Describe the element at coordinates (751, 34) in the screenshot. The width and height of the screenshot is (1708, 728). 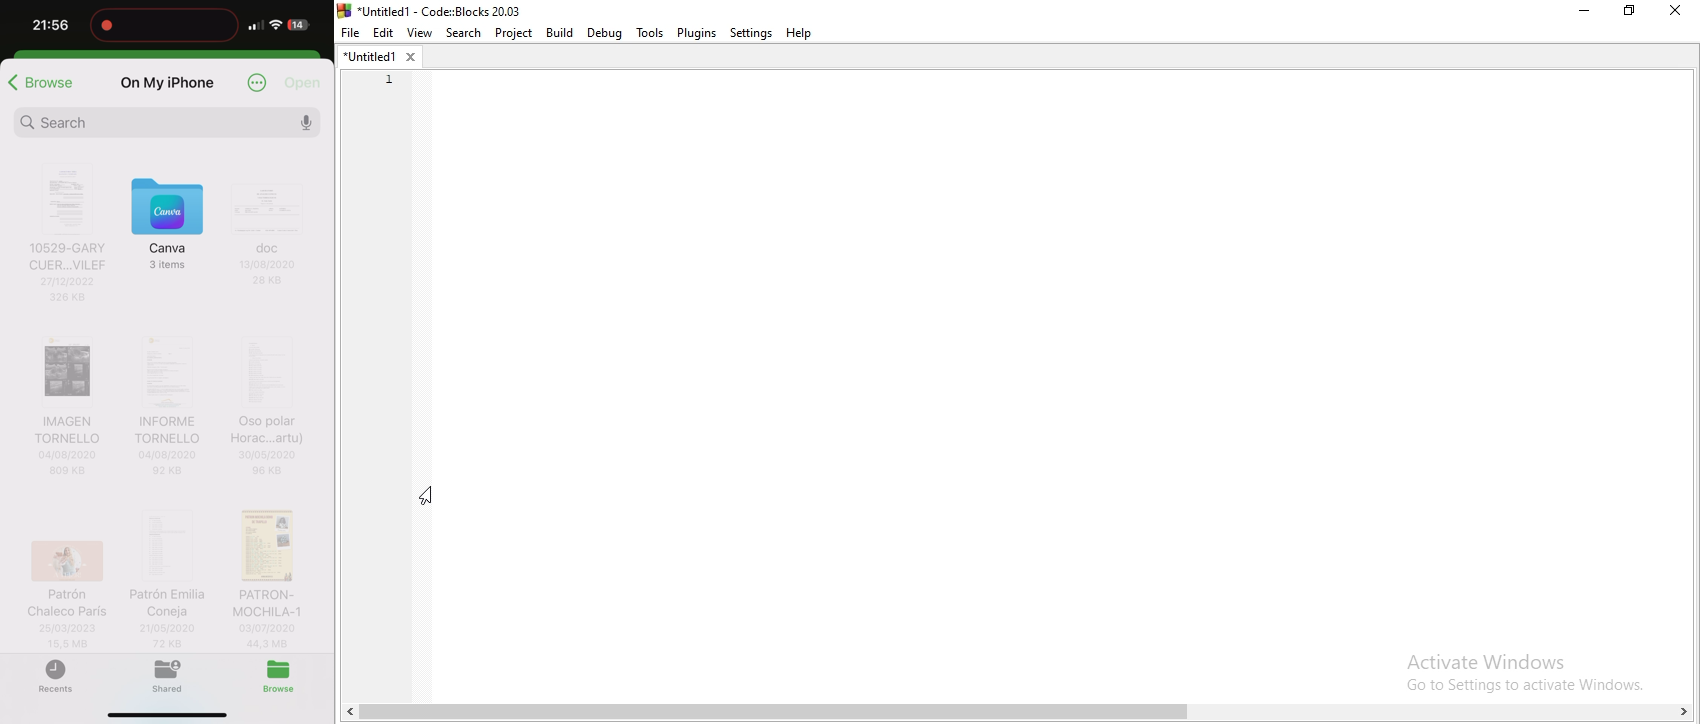
I see `Settings ` at that location.